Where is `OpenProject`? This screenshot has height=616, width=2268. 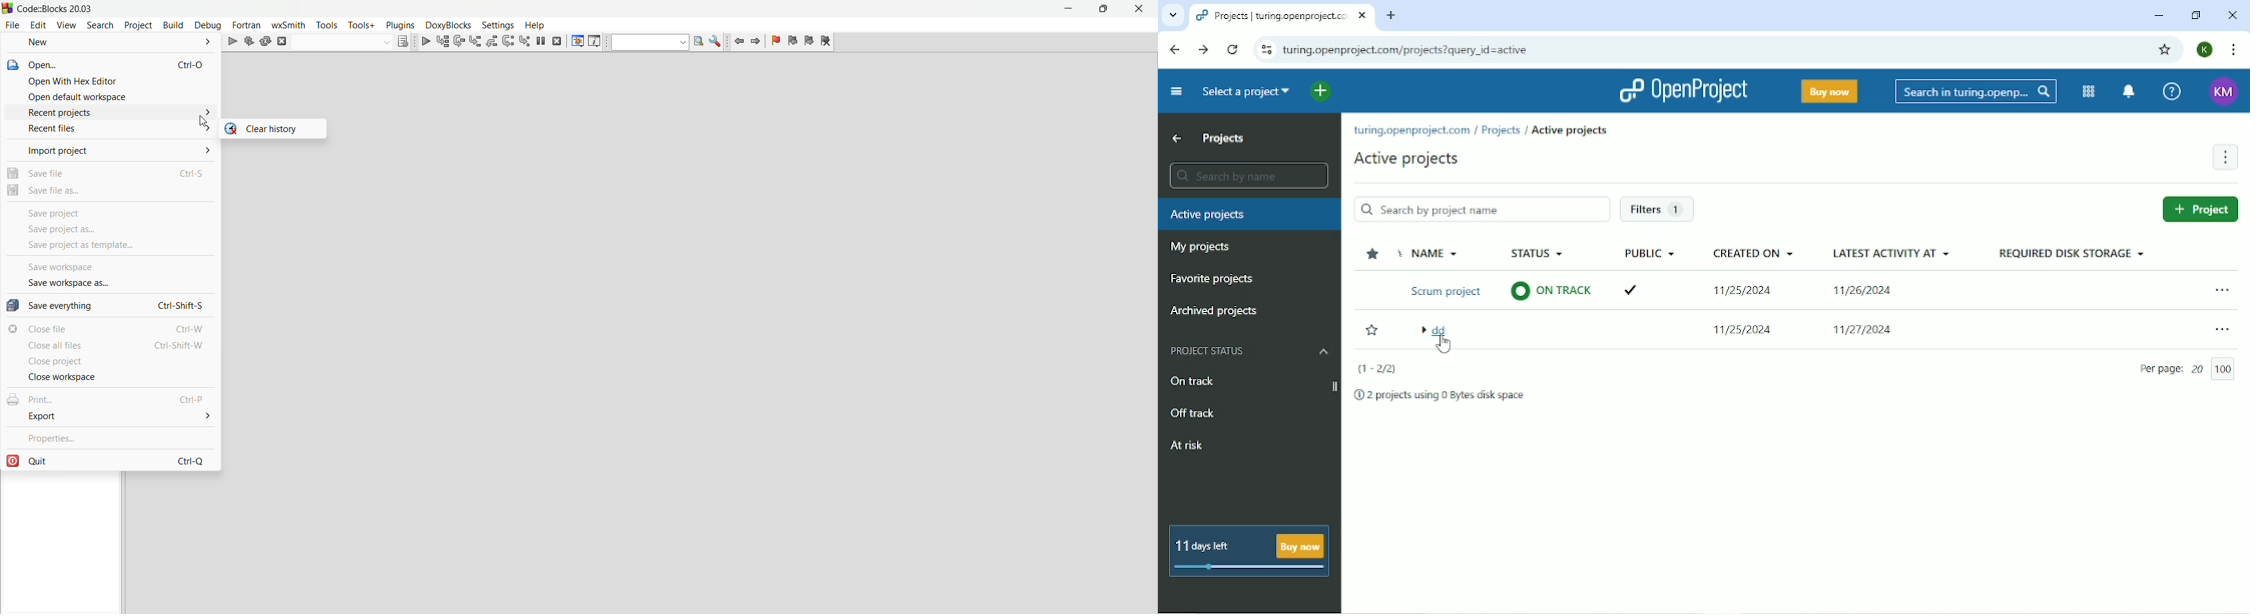 OpenProject is located at coordinates (1685, 90).